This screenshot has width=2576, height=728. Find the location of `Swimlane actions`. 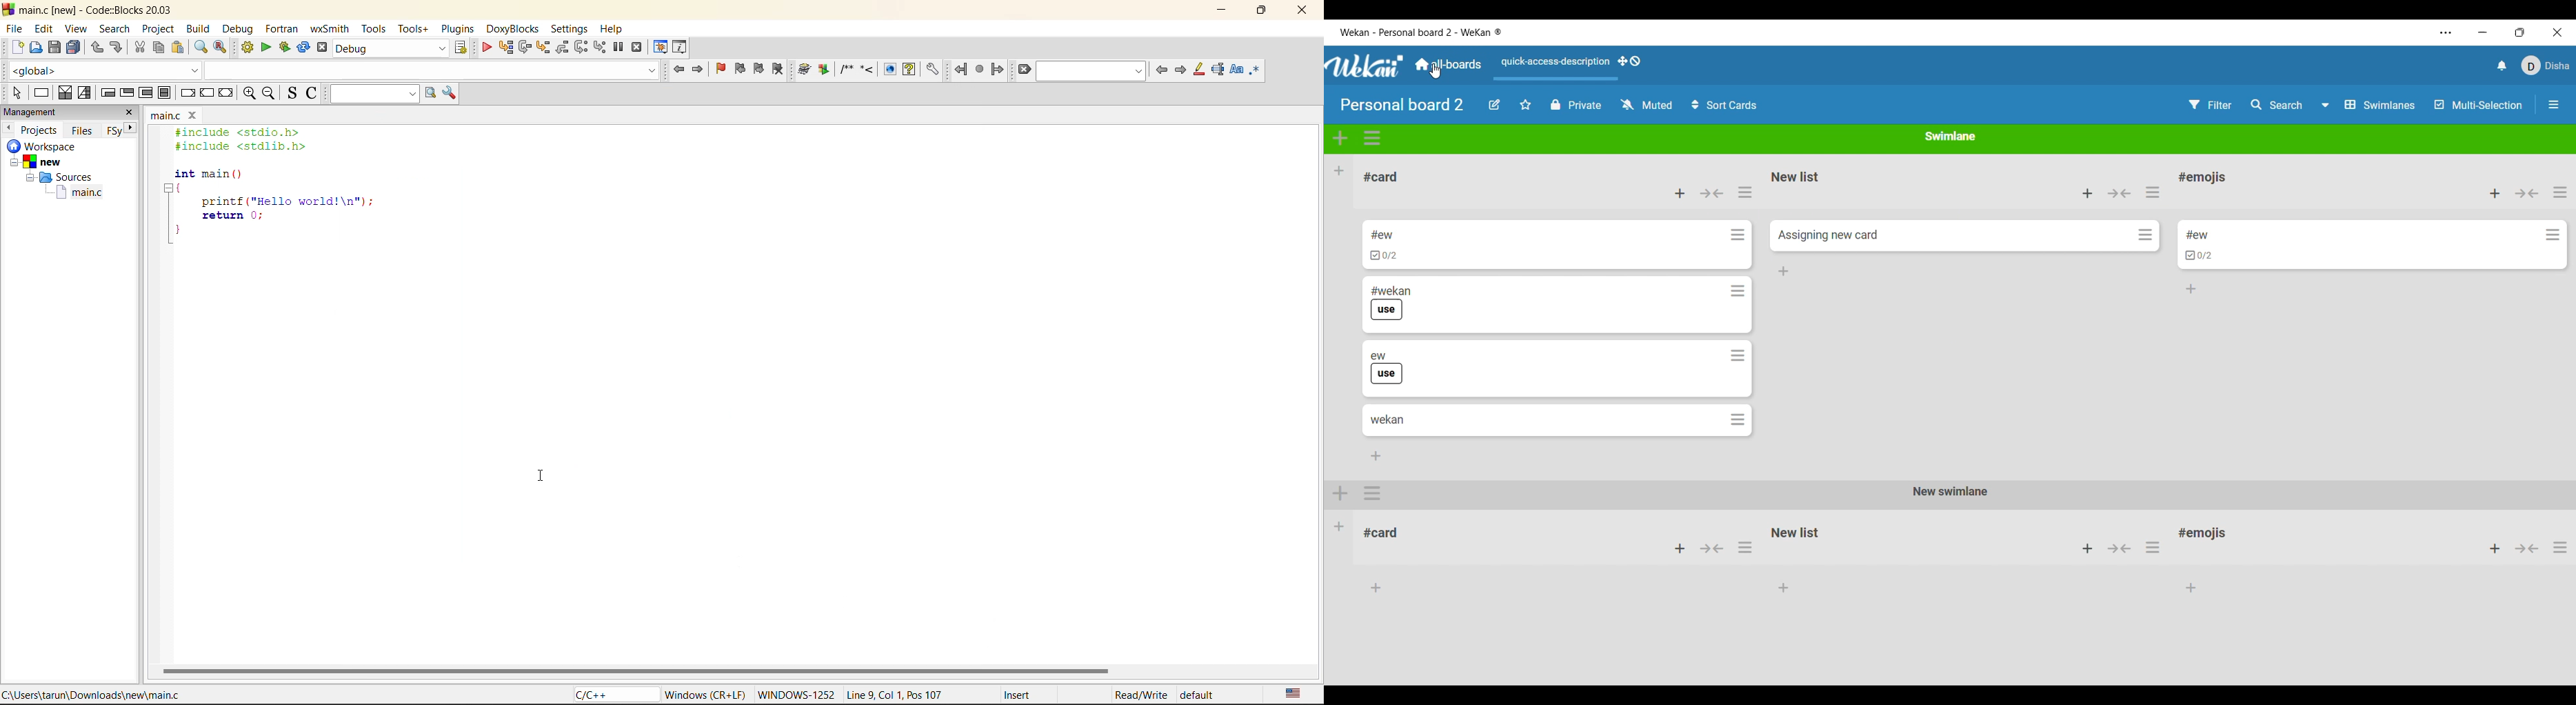

Swimlane actions is located at coordinates (1372, 138).